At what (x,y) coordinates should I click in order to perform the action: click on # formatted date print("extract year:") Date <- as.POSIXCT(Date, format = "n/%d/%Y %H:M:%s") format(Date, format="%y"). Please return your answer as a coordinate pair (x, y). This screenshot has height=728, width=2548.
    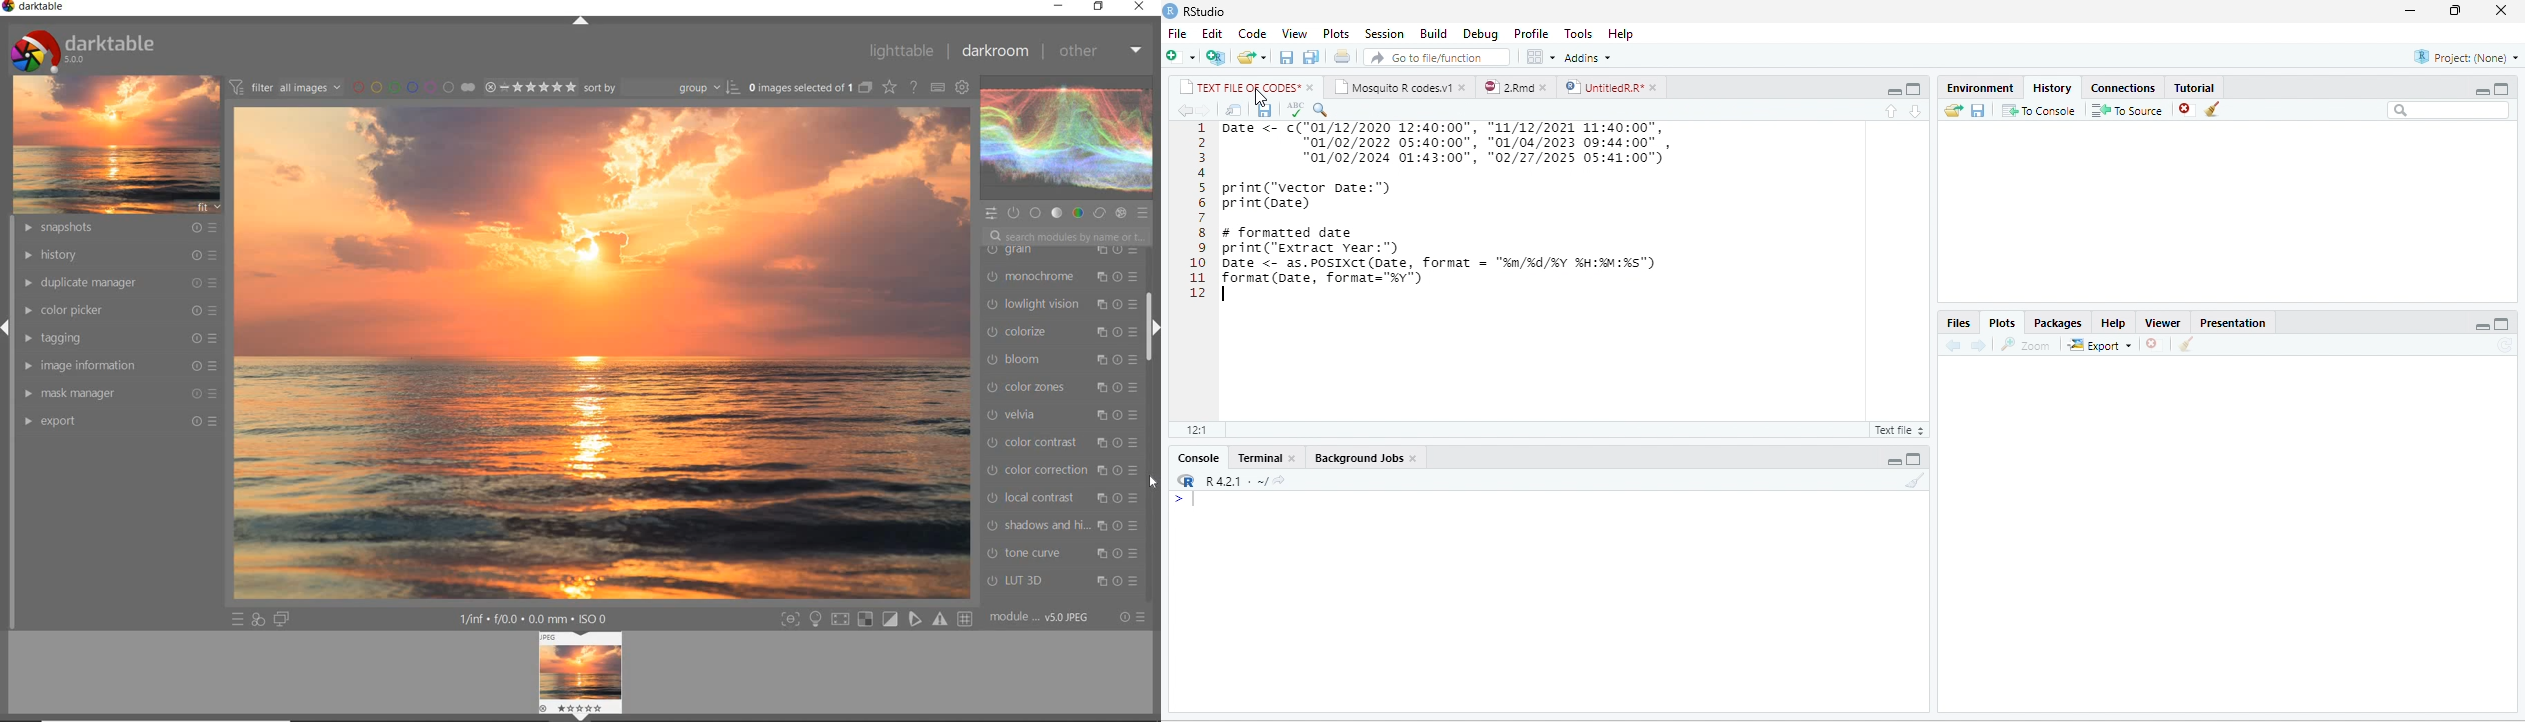
    Looking at the image, I should click on (1467, 255).